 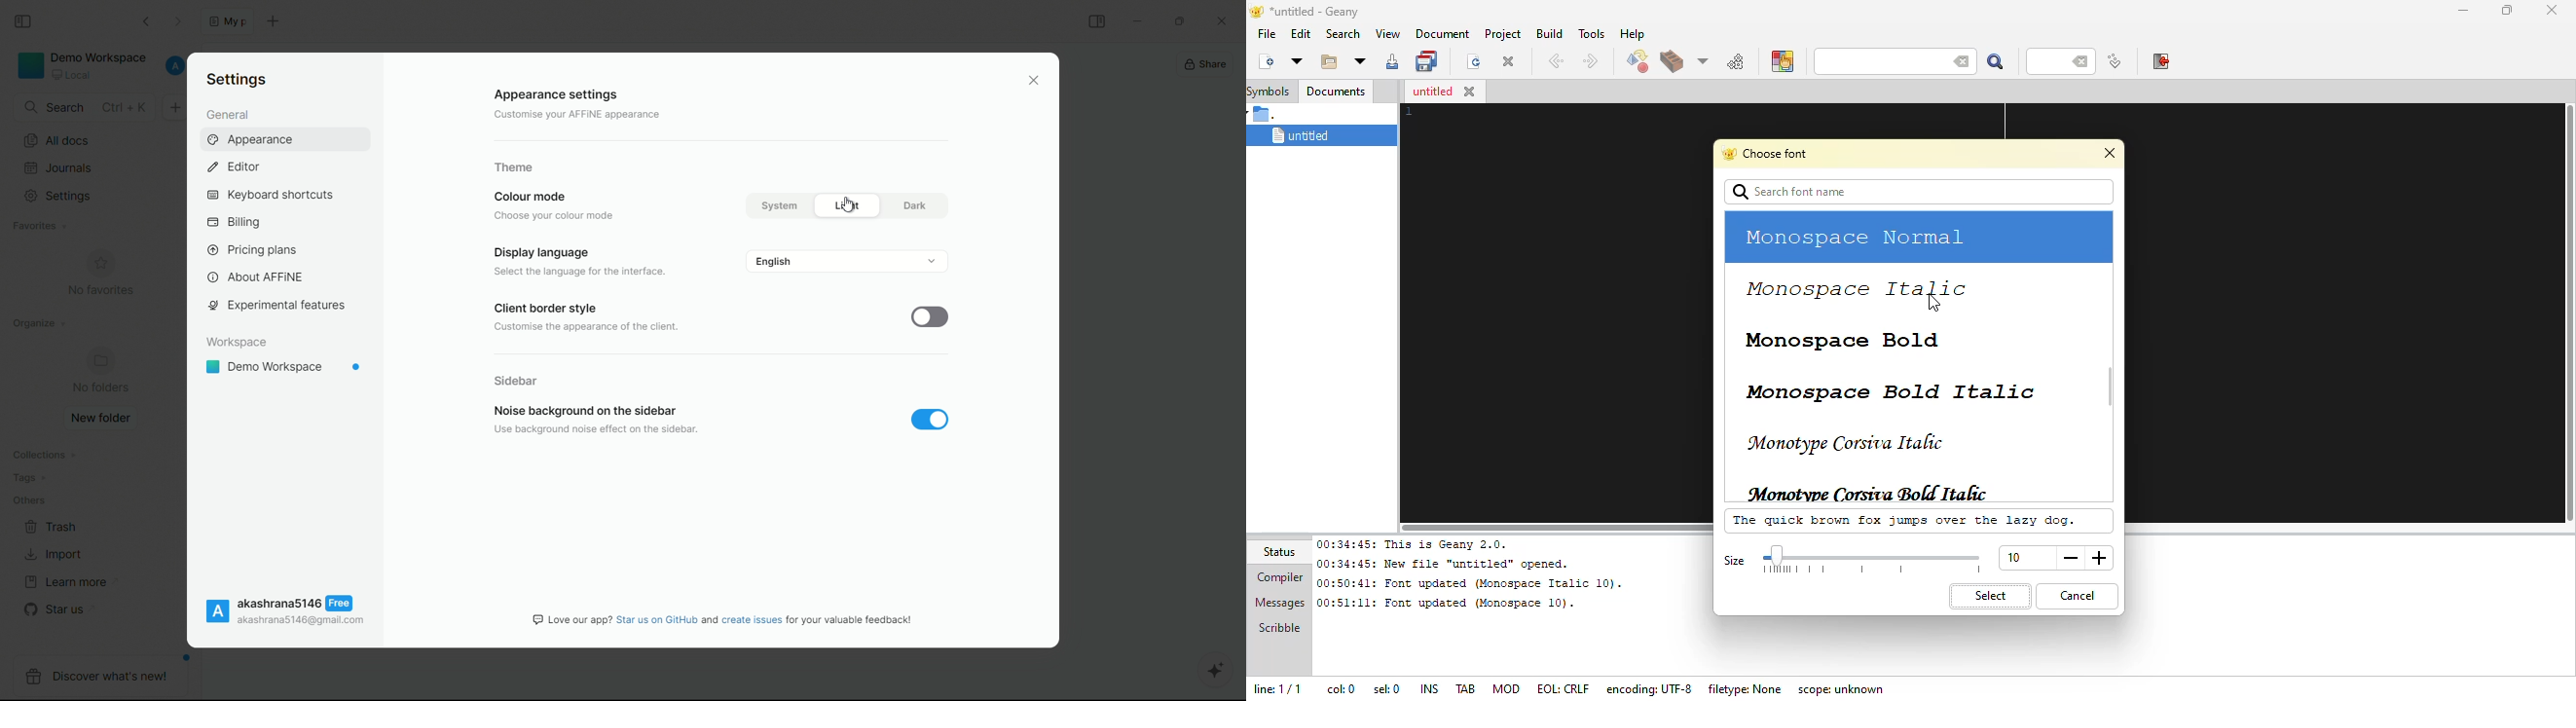 What do you see at coordinates (55, 611) in the screenshot?
I see `star us` at bounding box center [55, 611].